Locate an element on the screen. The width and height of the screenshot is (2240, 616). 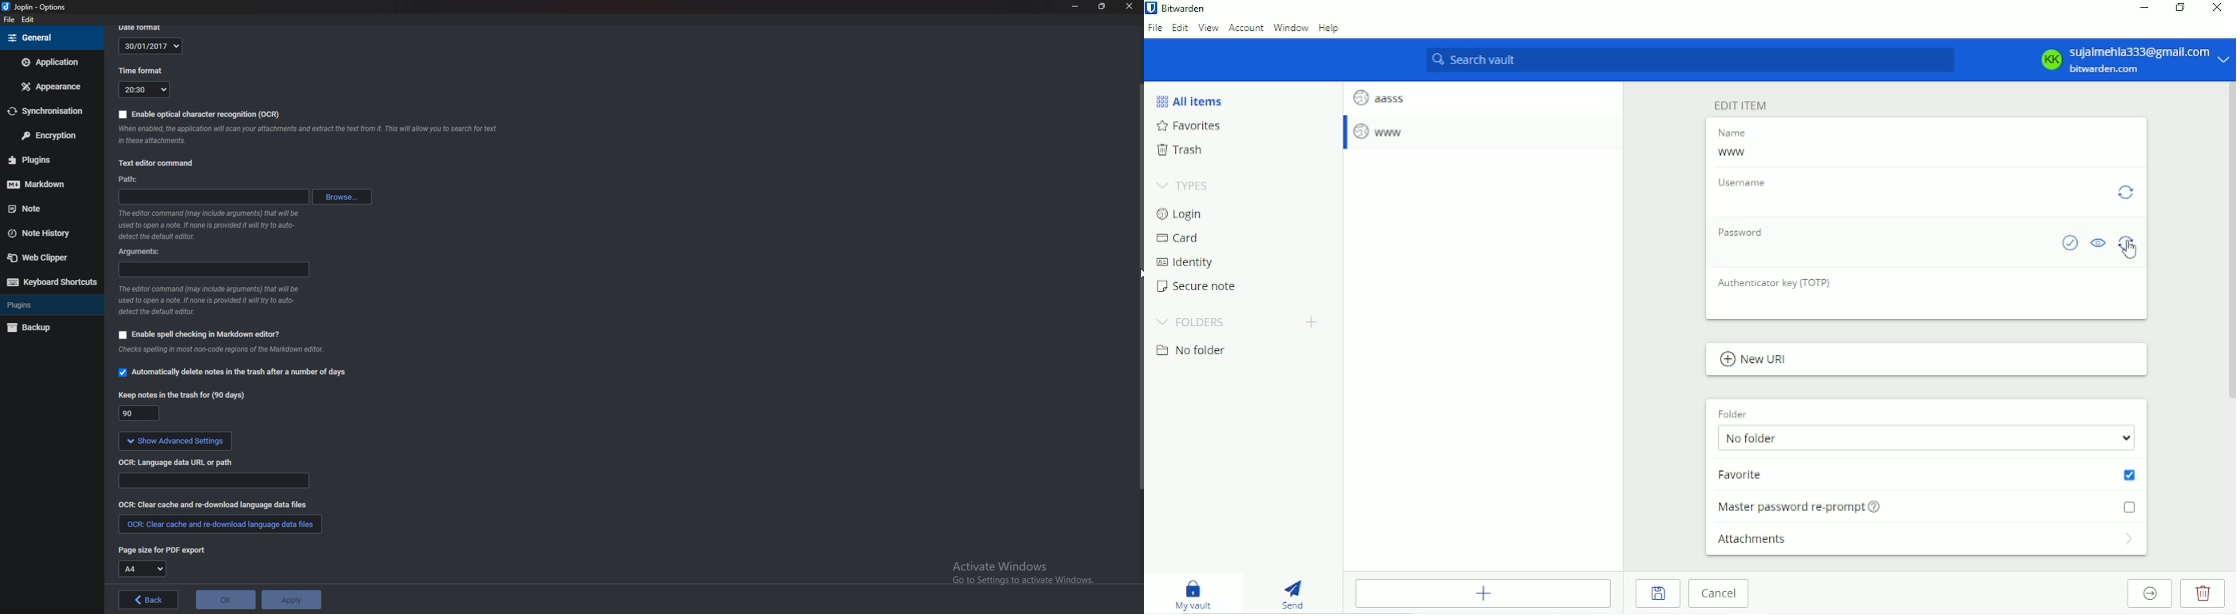
Edit item is located at coordinates (1741, 104).